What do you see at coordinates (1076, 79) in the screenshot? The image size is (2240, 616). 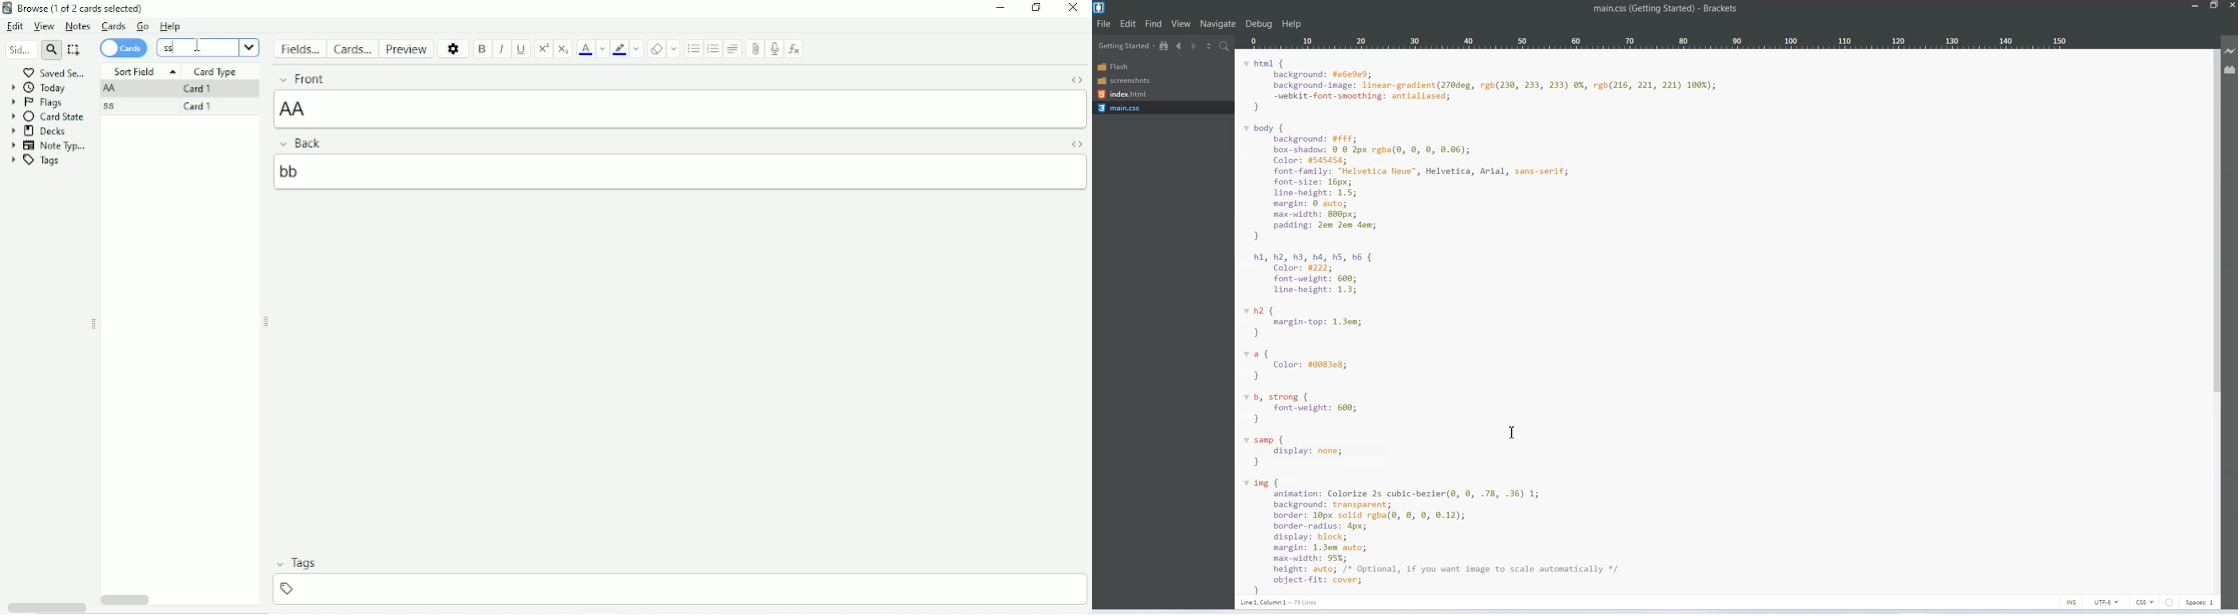 I see `Toggle HTML Editor` at bounding box center [1076, 79].